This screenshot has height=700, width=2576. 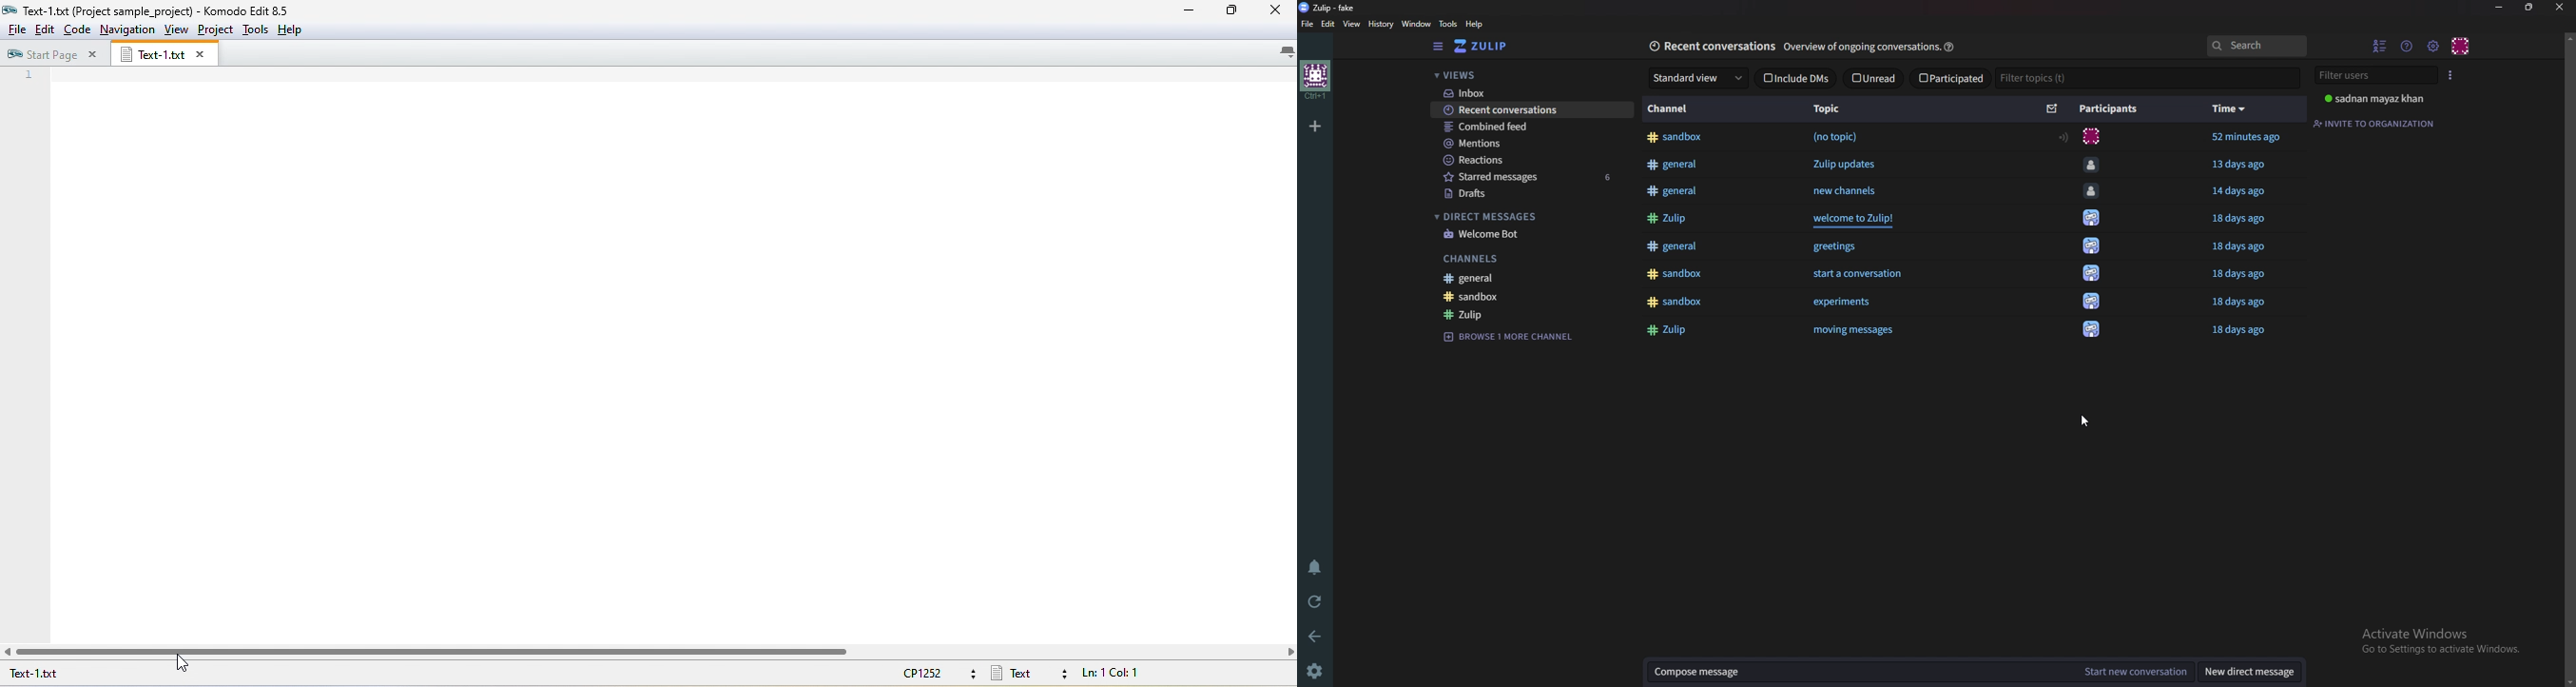 What do you see at coordinates (1696, 77) in the screenshot?
I see `Standard view` at bounding box center [1696, 77].